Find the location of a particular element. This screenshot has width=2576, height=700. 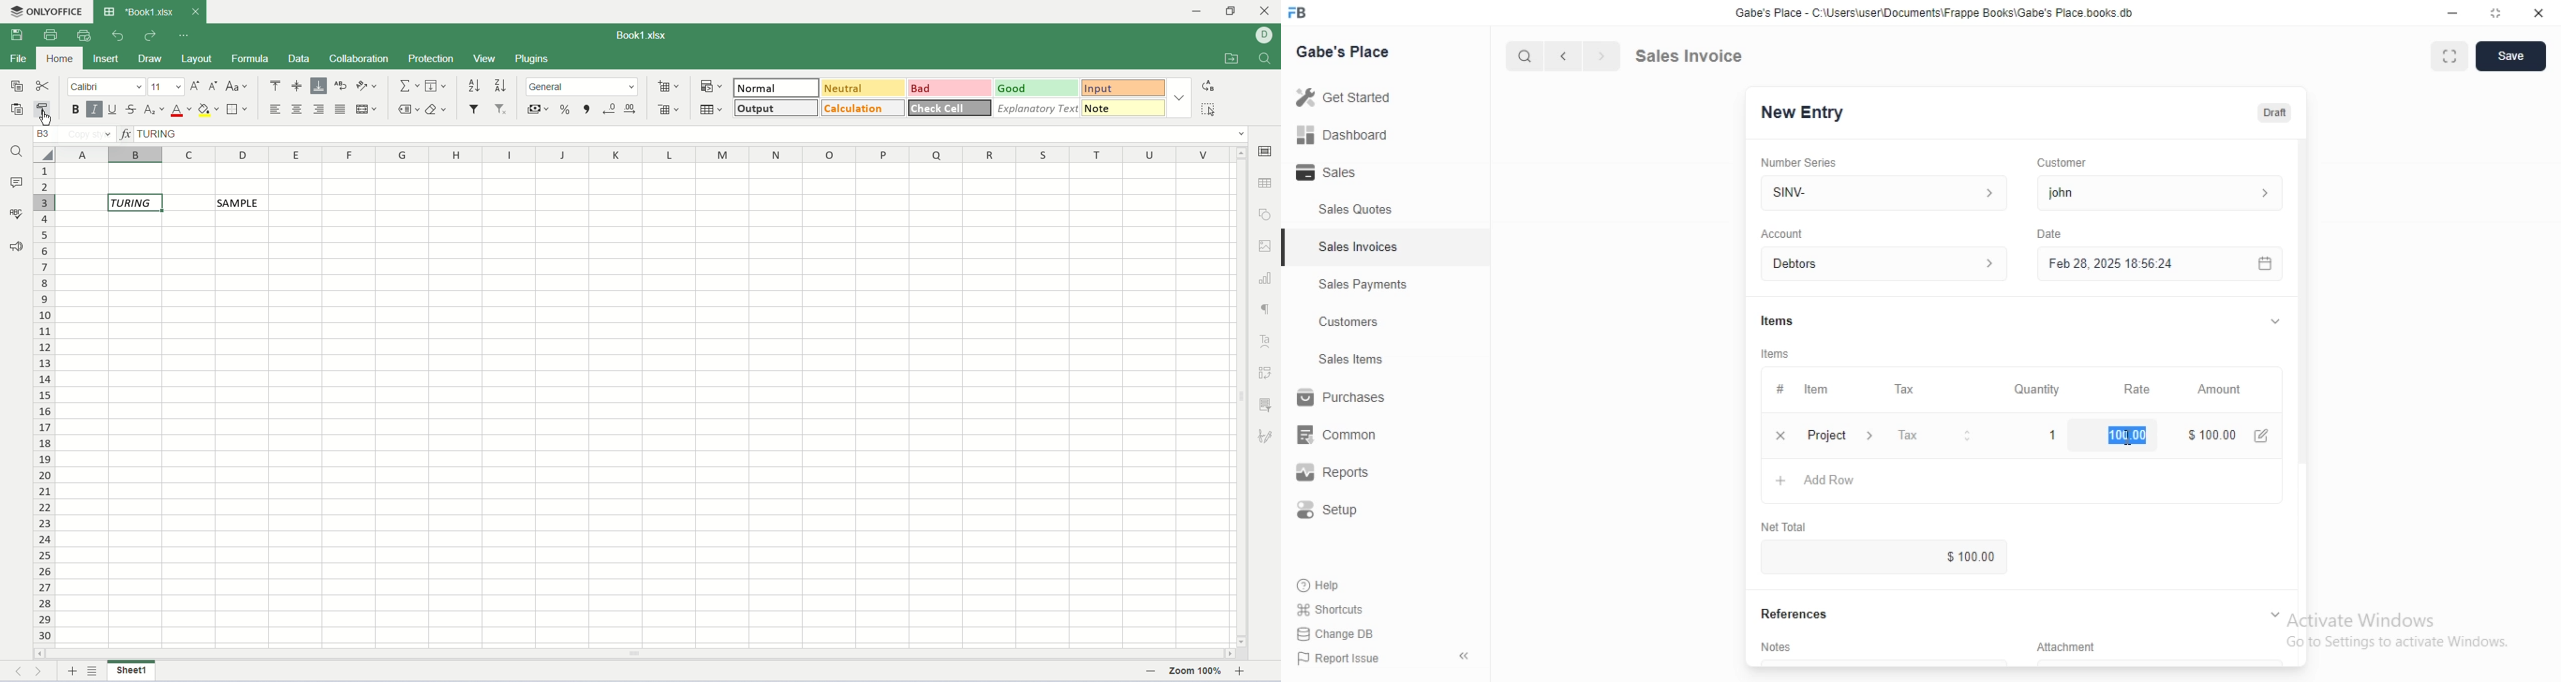

check cell is located at coordinates (951, 106).